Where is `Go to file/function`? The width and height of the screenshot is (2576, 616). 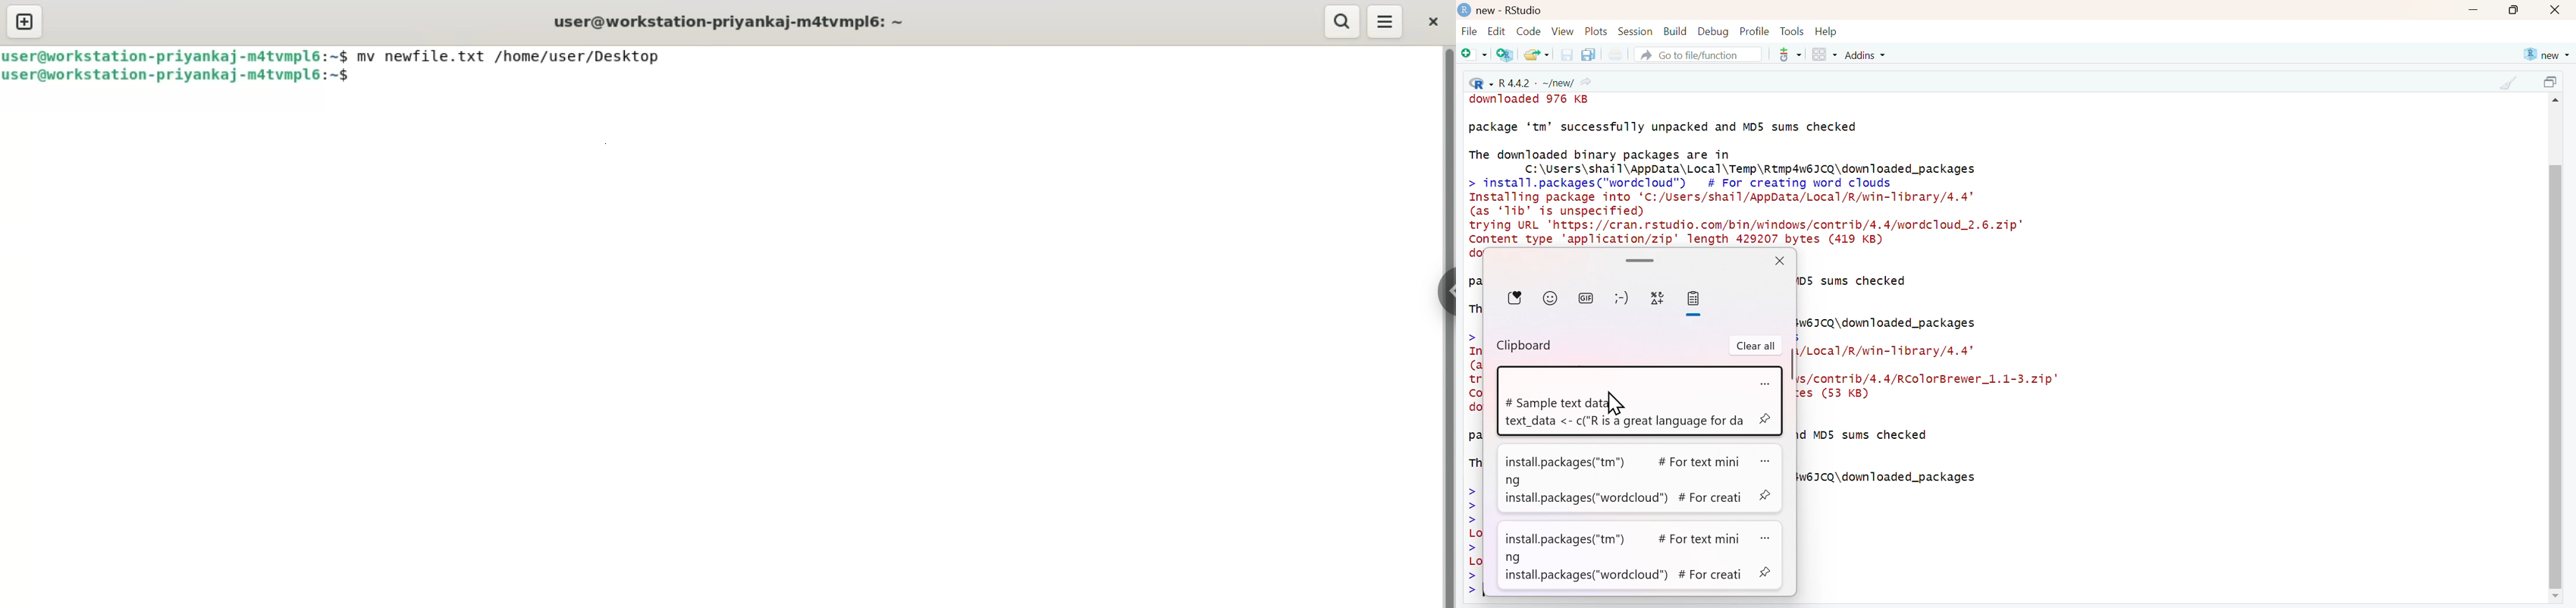
Go to file/function is located at coordinates (1697, 54).